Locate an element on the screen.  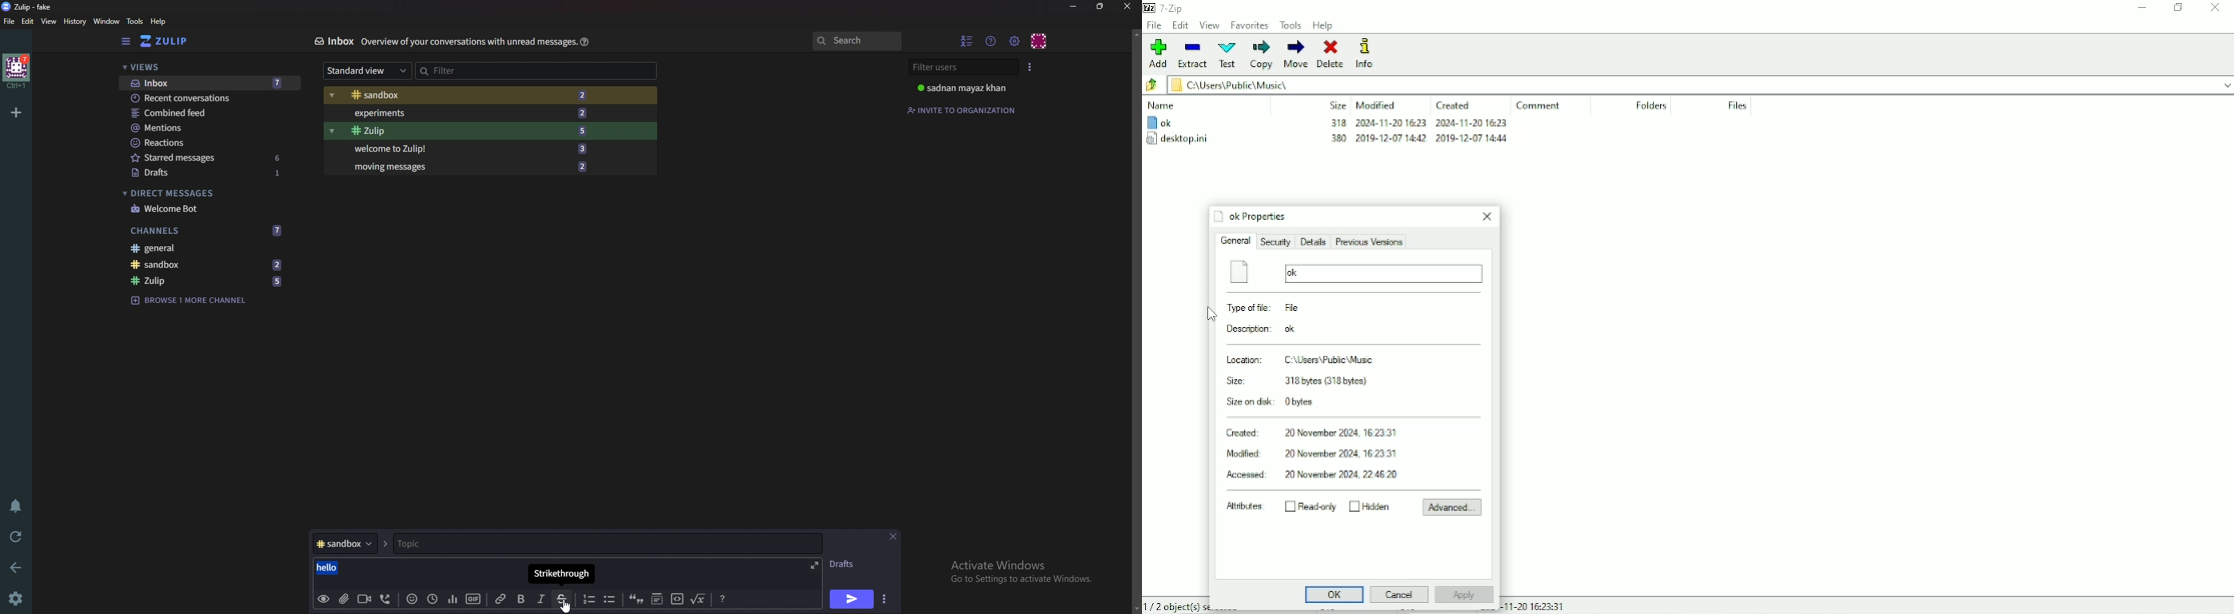
Personal menu is located at coordinates (1039, 41).